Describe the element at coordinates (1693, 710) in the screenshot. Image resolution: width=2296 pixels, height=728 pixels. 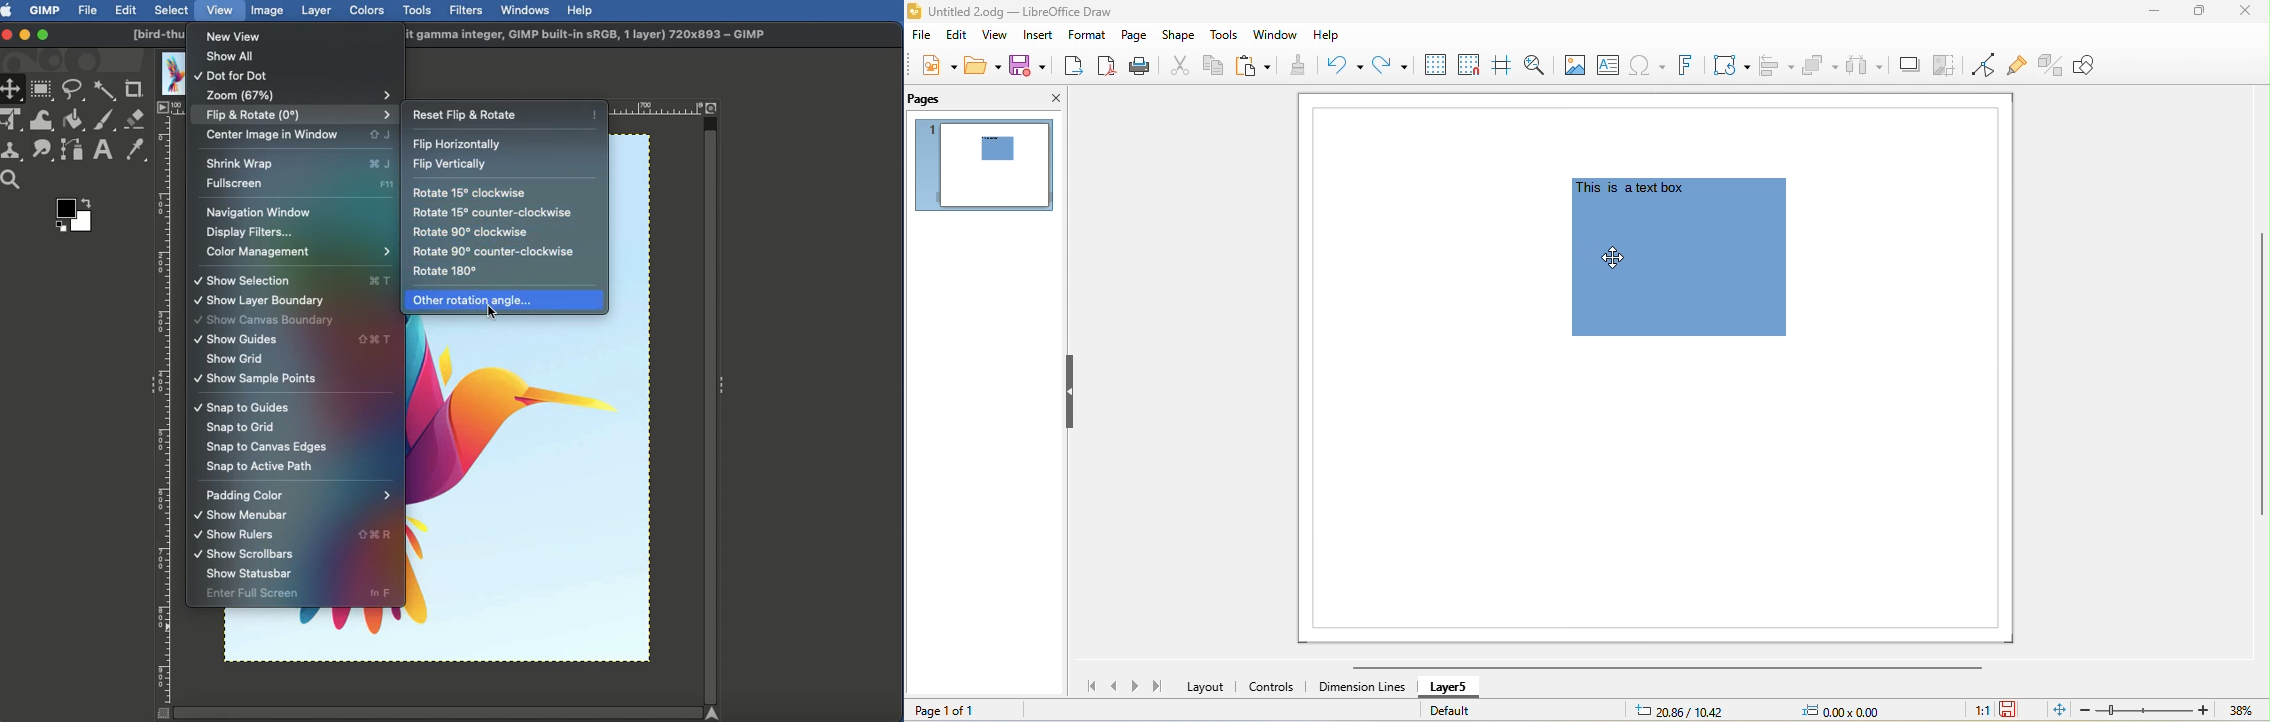
I see `20.86/10.42` at that location.